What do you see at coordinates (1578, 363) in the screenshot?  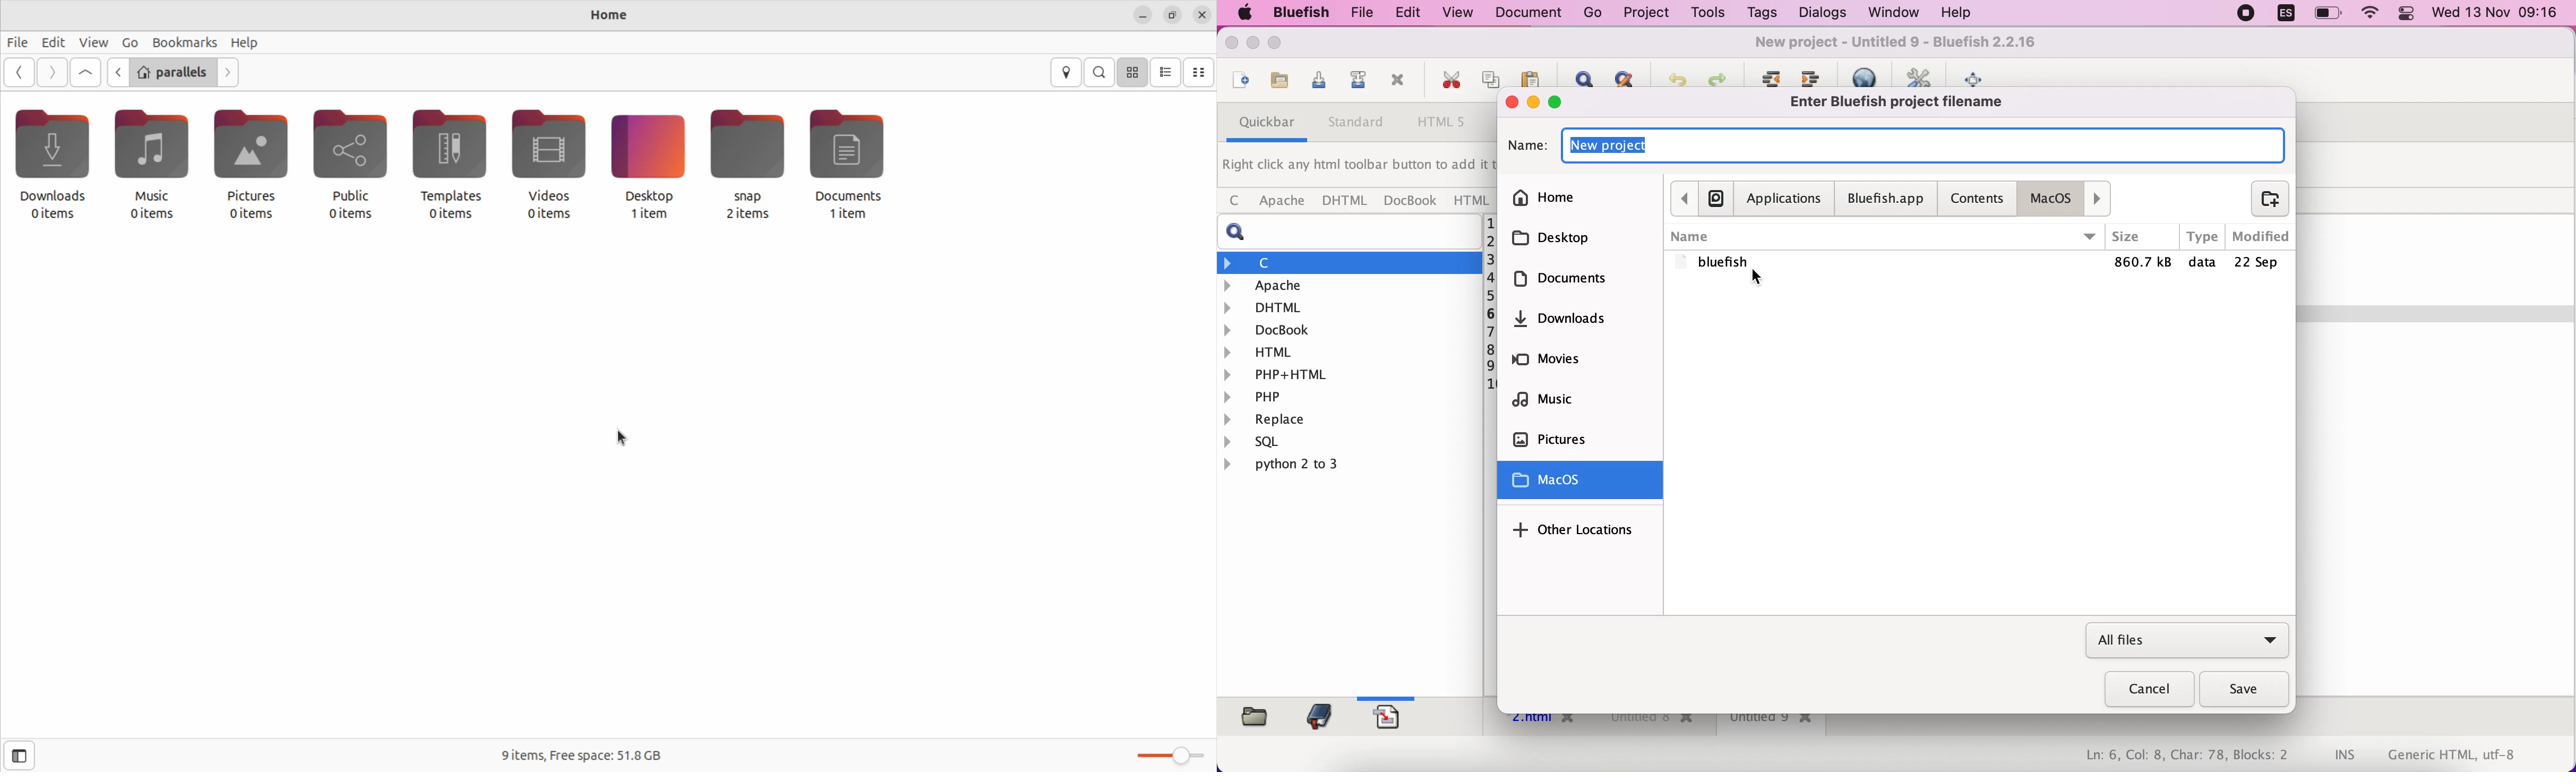 I see `movies` at bounding box center [1578, 363].